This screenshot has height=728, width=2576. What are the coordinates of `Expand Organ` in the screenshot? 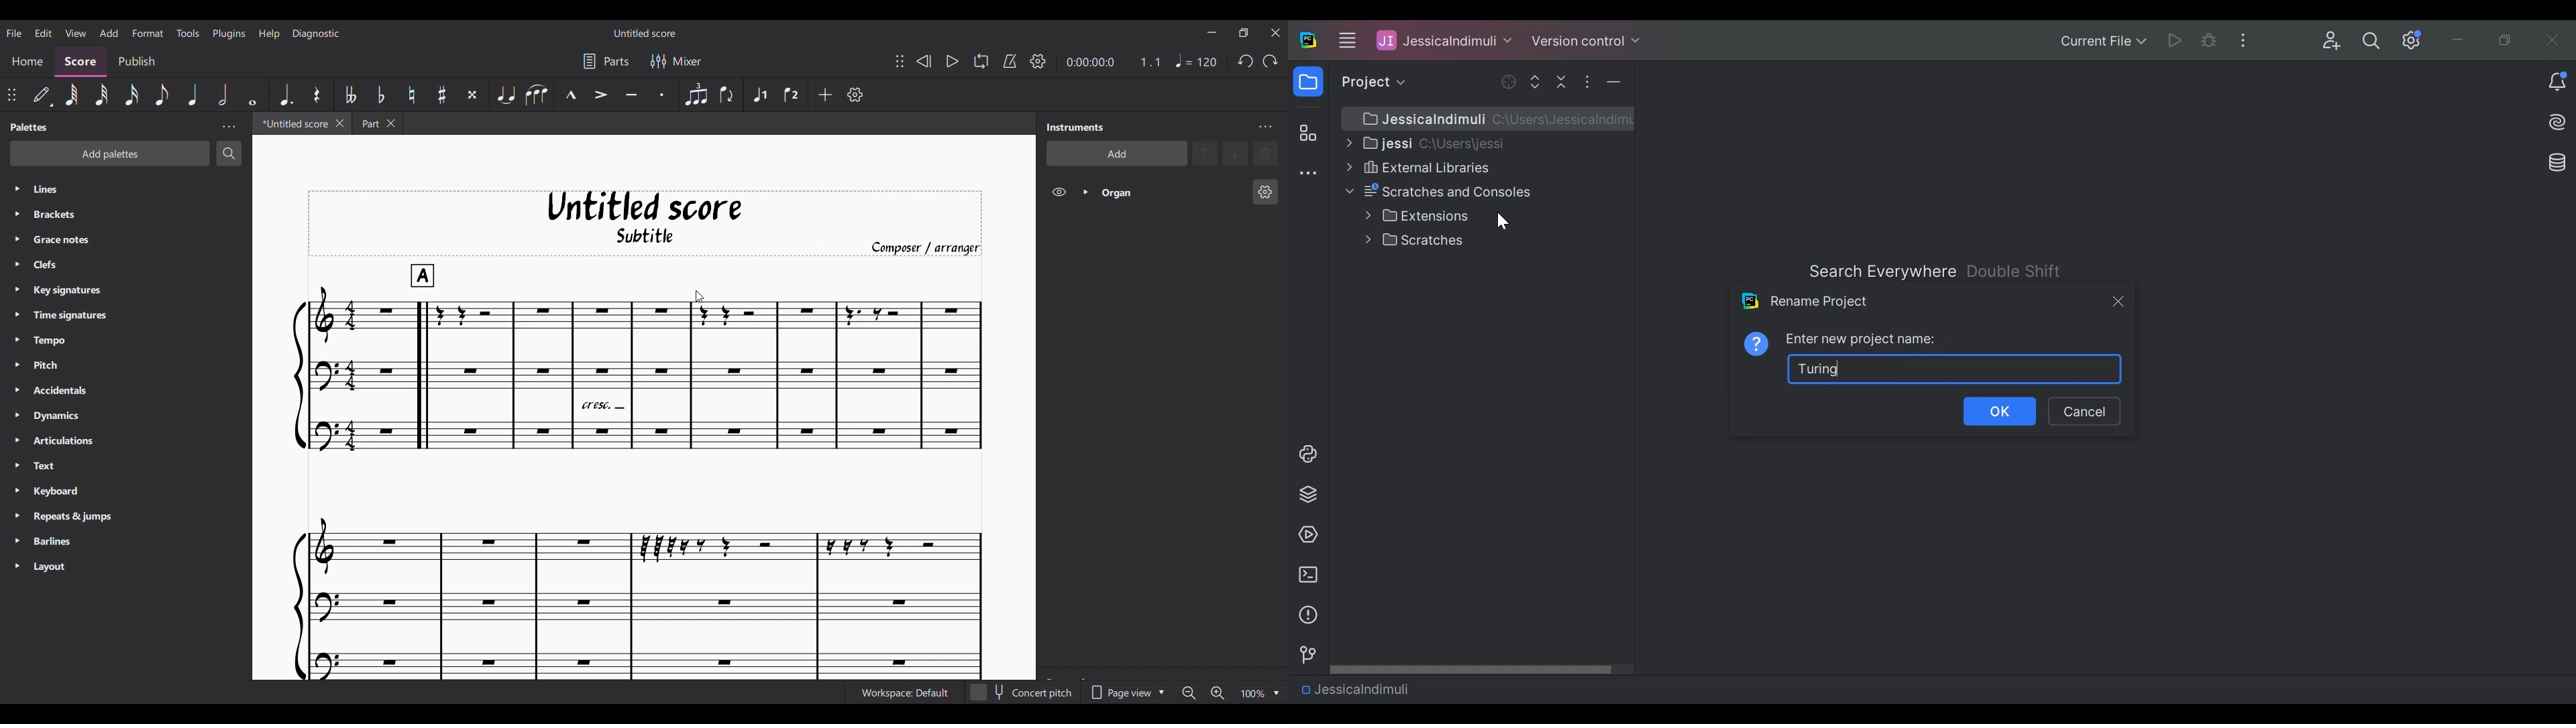 It's located at (1084, 192).